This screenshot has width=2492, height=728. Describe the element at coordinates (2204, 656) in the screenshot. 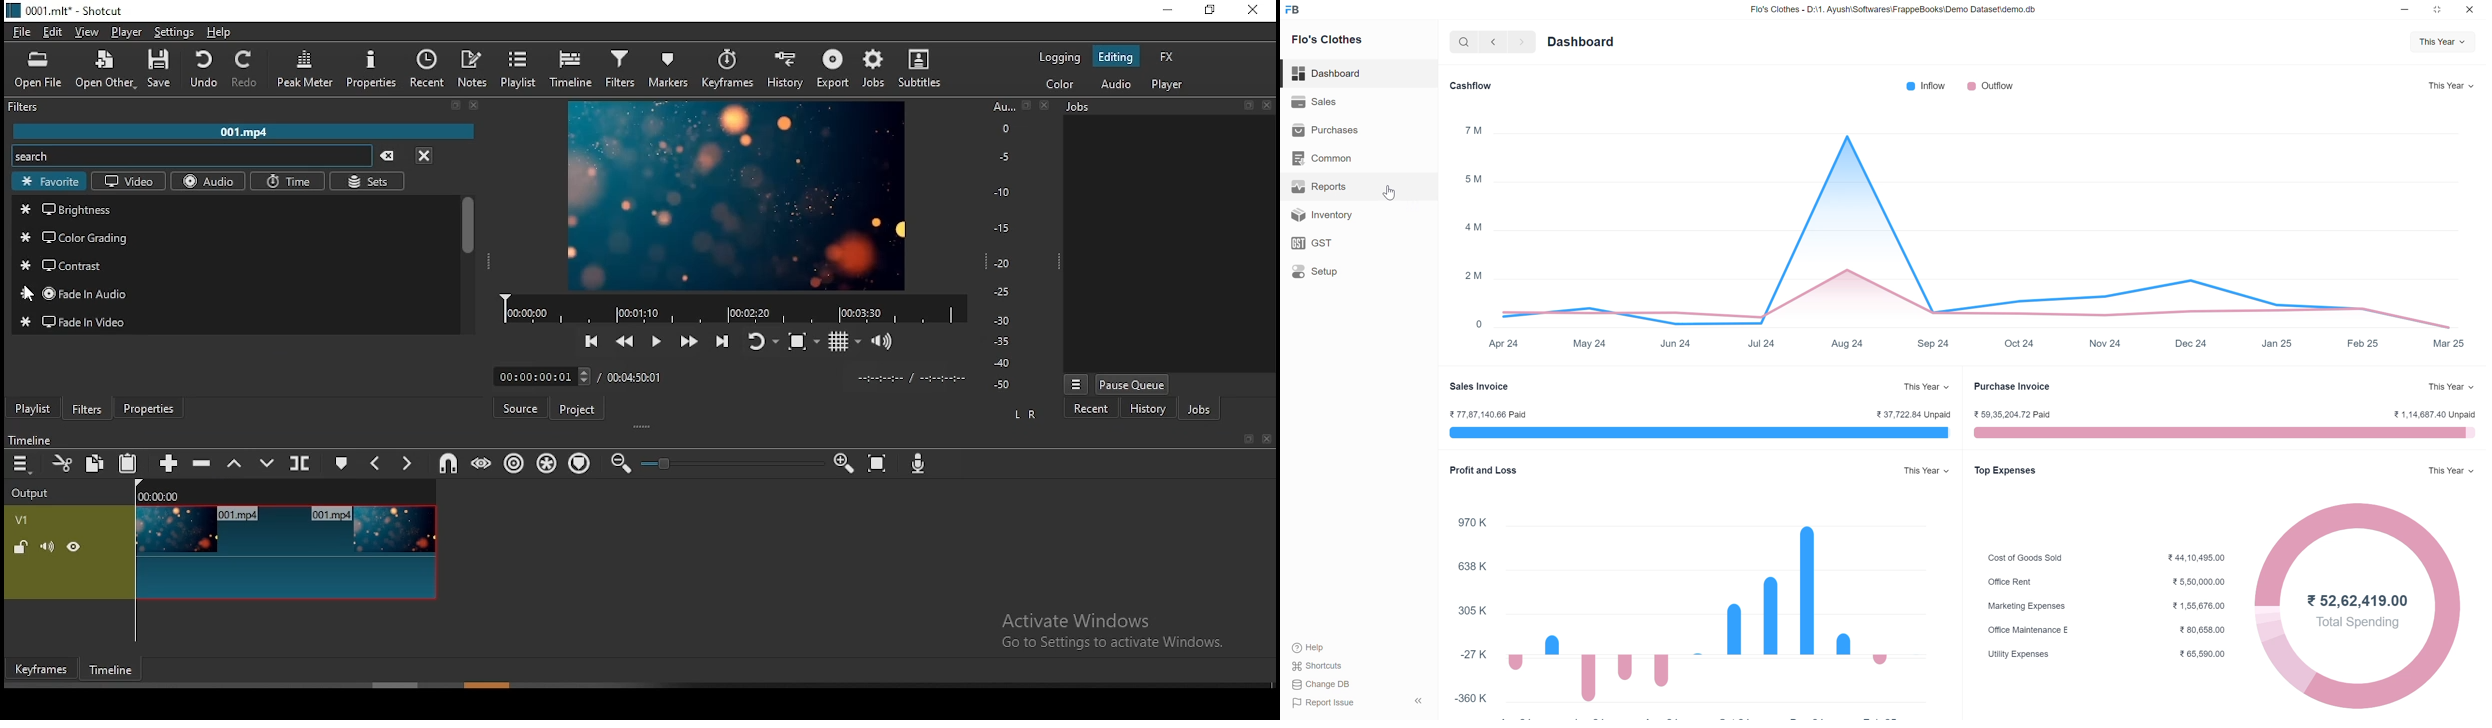

I see `¥ 65,590.00` at that location.